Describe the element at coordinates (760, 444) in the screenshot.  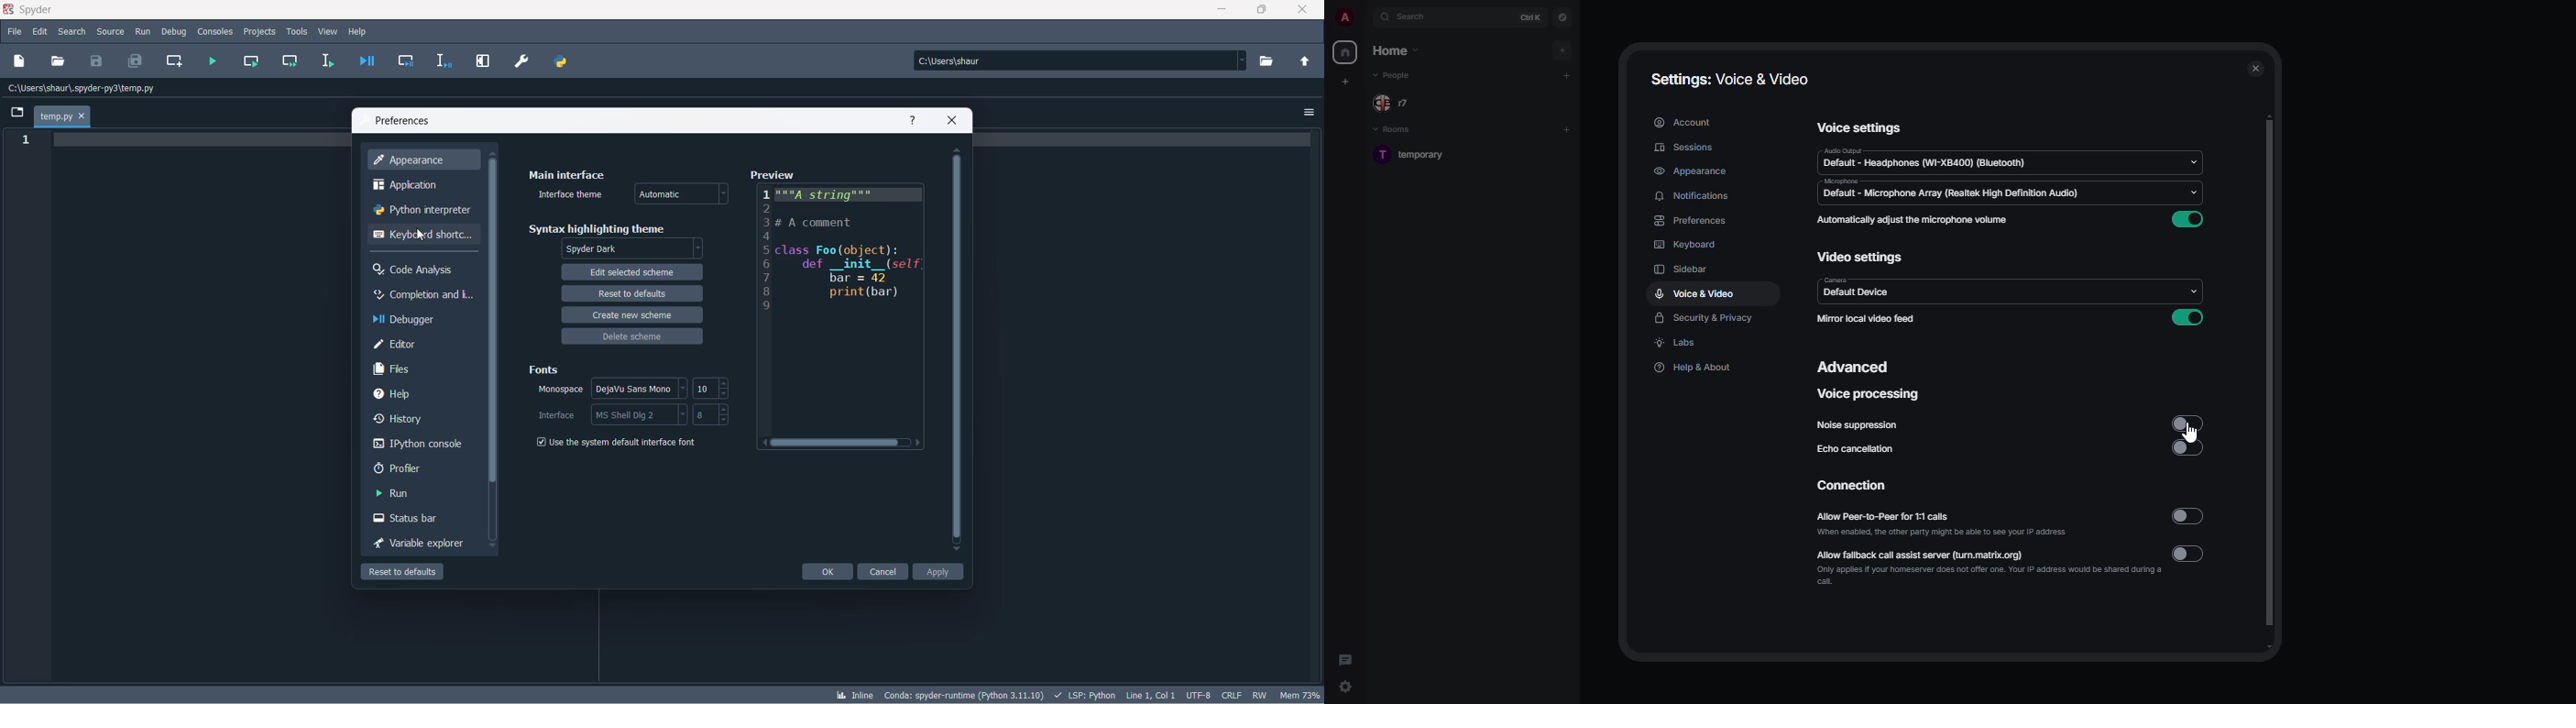
I see `move left` at that location.